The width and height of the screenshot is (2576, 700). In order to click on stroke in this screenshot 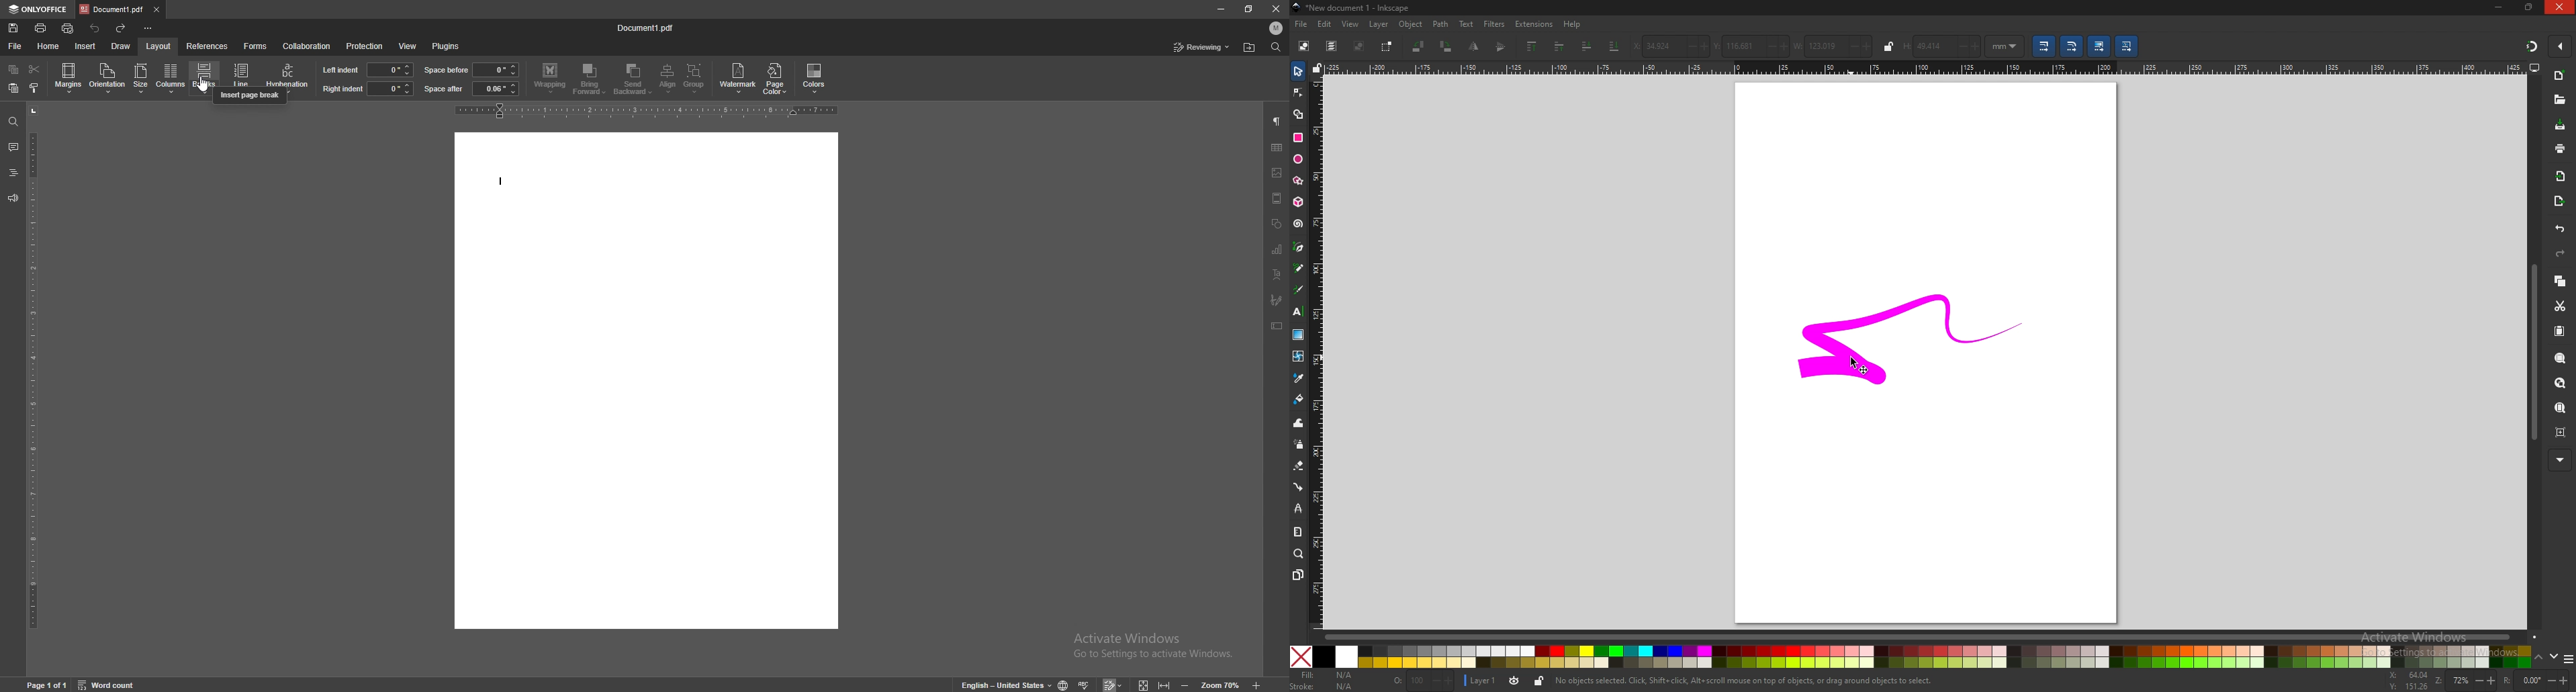, I will do `click(1327, 687)`.